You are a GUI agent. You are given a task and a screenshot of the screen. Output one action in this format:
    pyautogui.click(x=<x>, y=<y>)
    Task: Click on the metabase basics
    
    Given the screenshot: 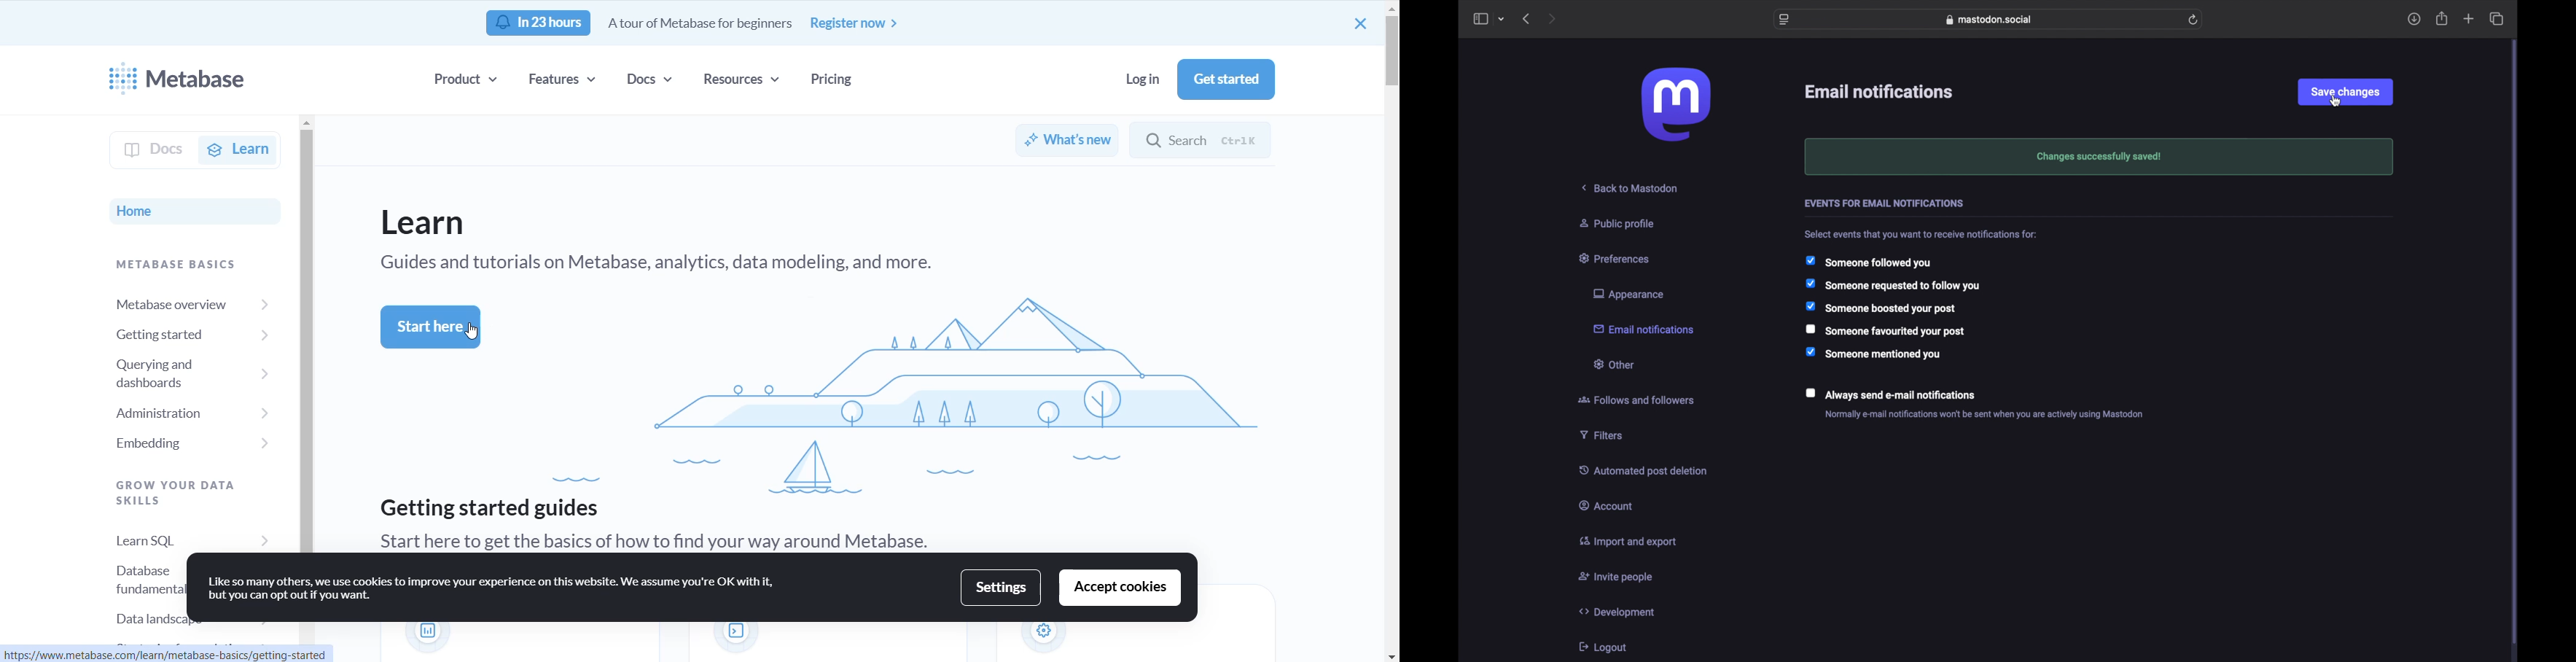 What is the action you would take?
    pyautogui.click(x=176, y=265)
    